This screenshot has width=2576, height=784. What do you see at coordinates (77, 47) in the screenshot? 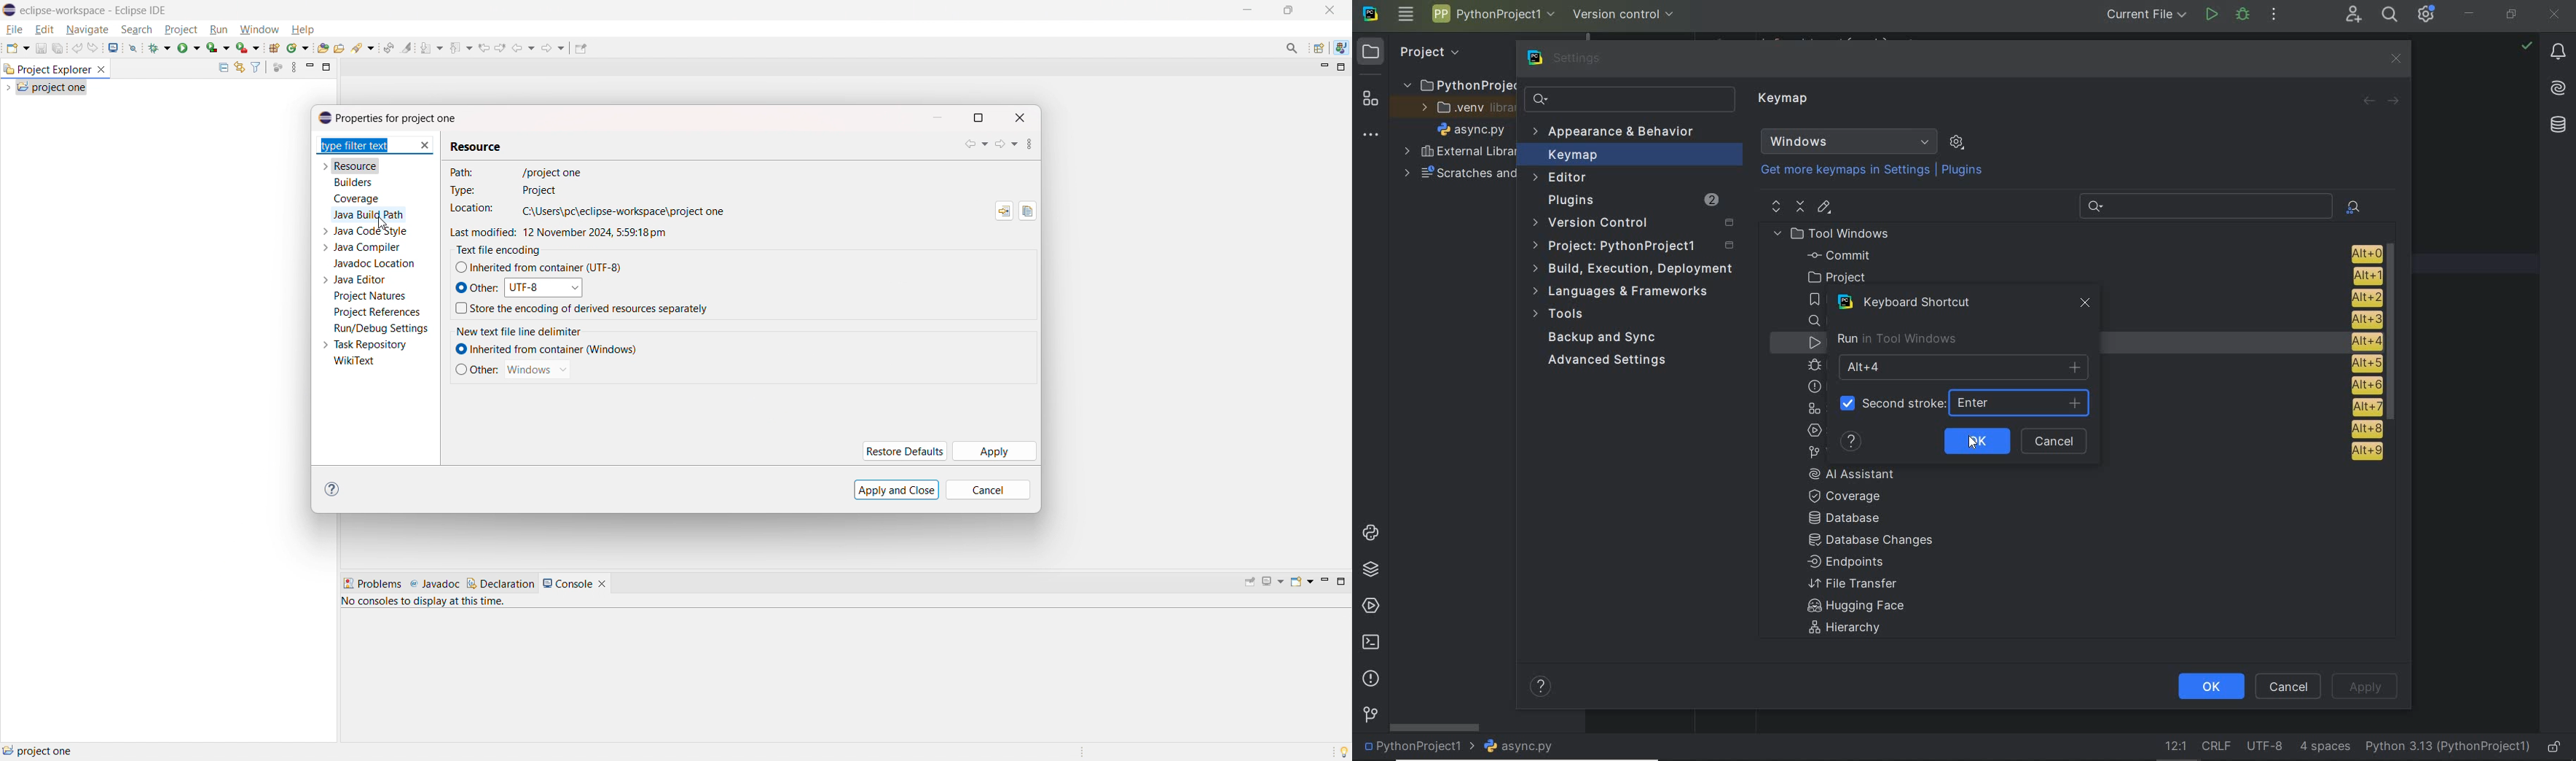
I see `undo` at bounding box center [77, 47].